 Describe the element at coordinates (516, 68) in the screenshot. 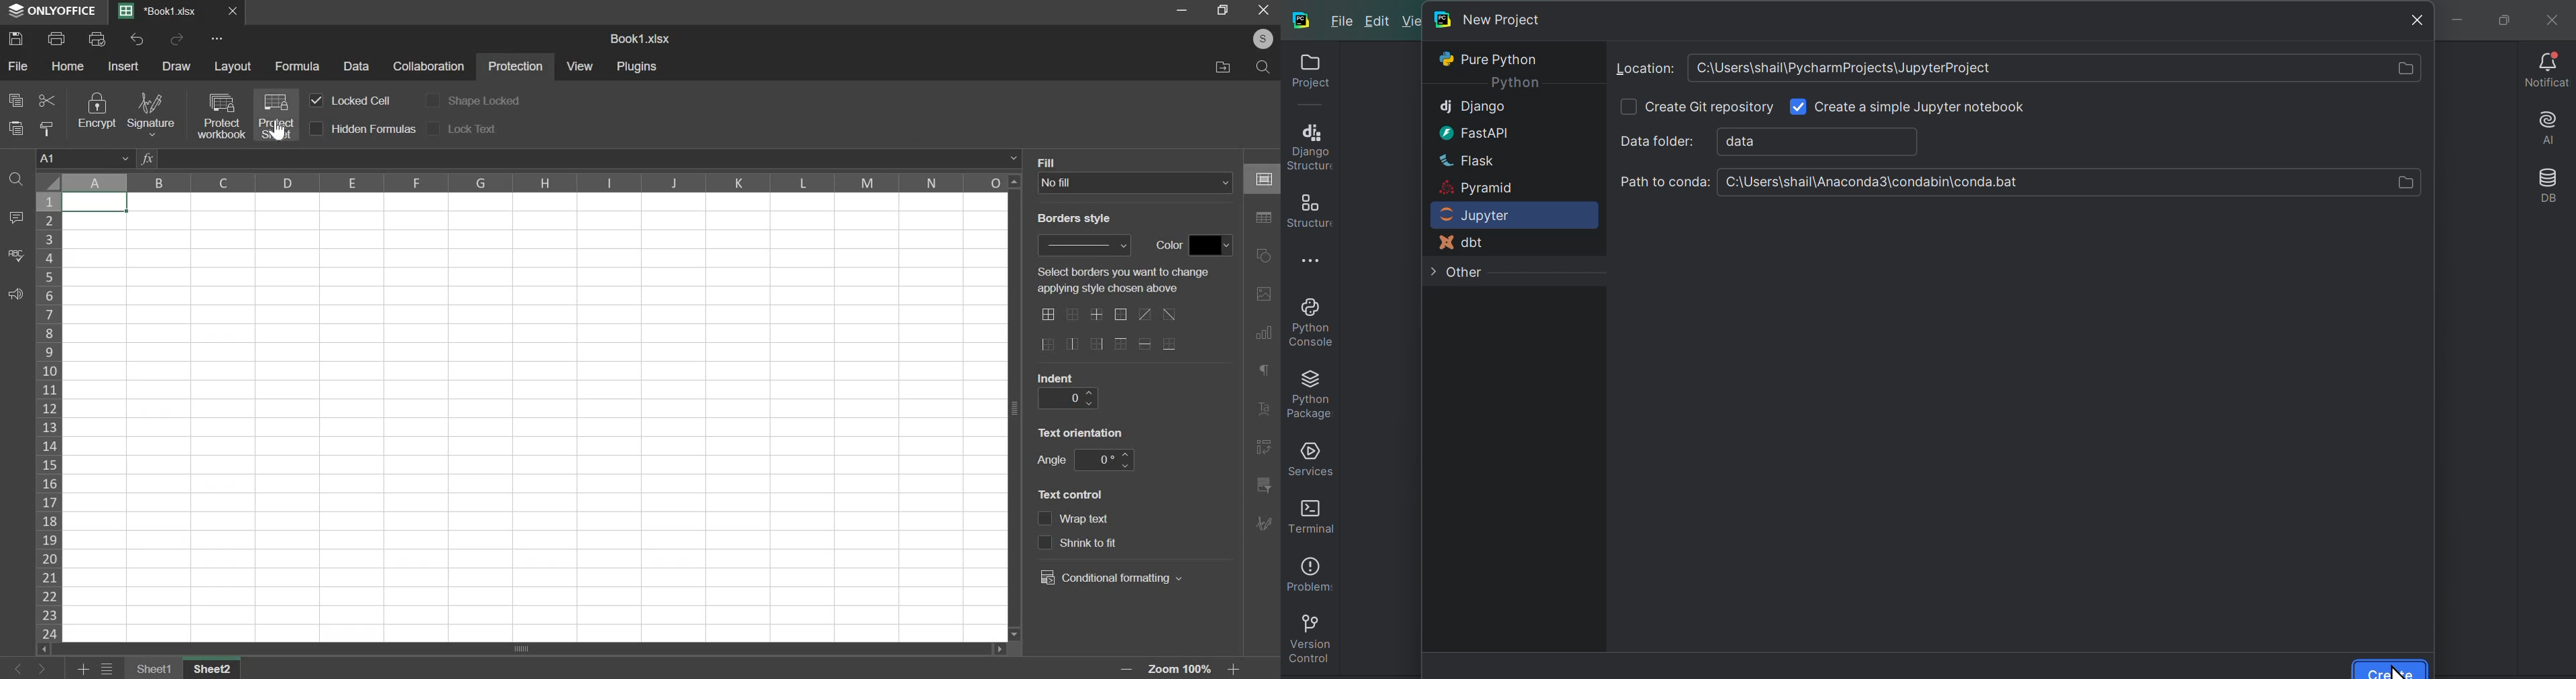

I see `protection` at that location.